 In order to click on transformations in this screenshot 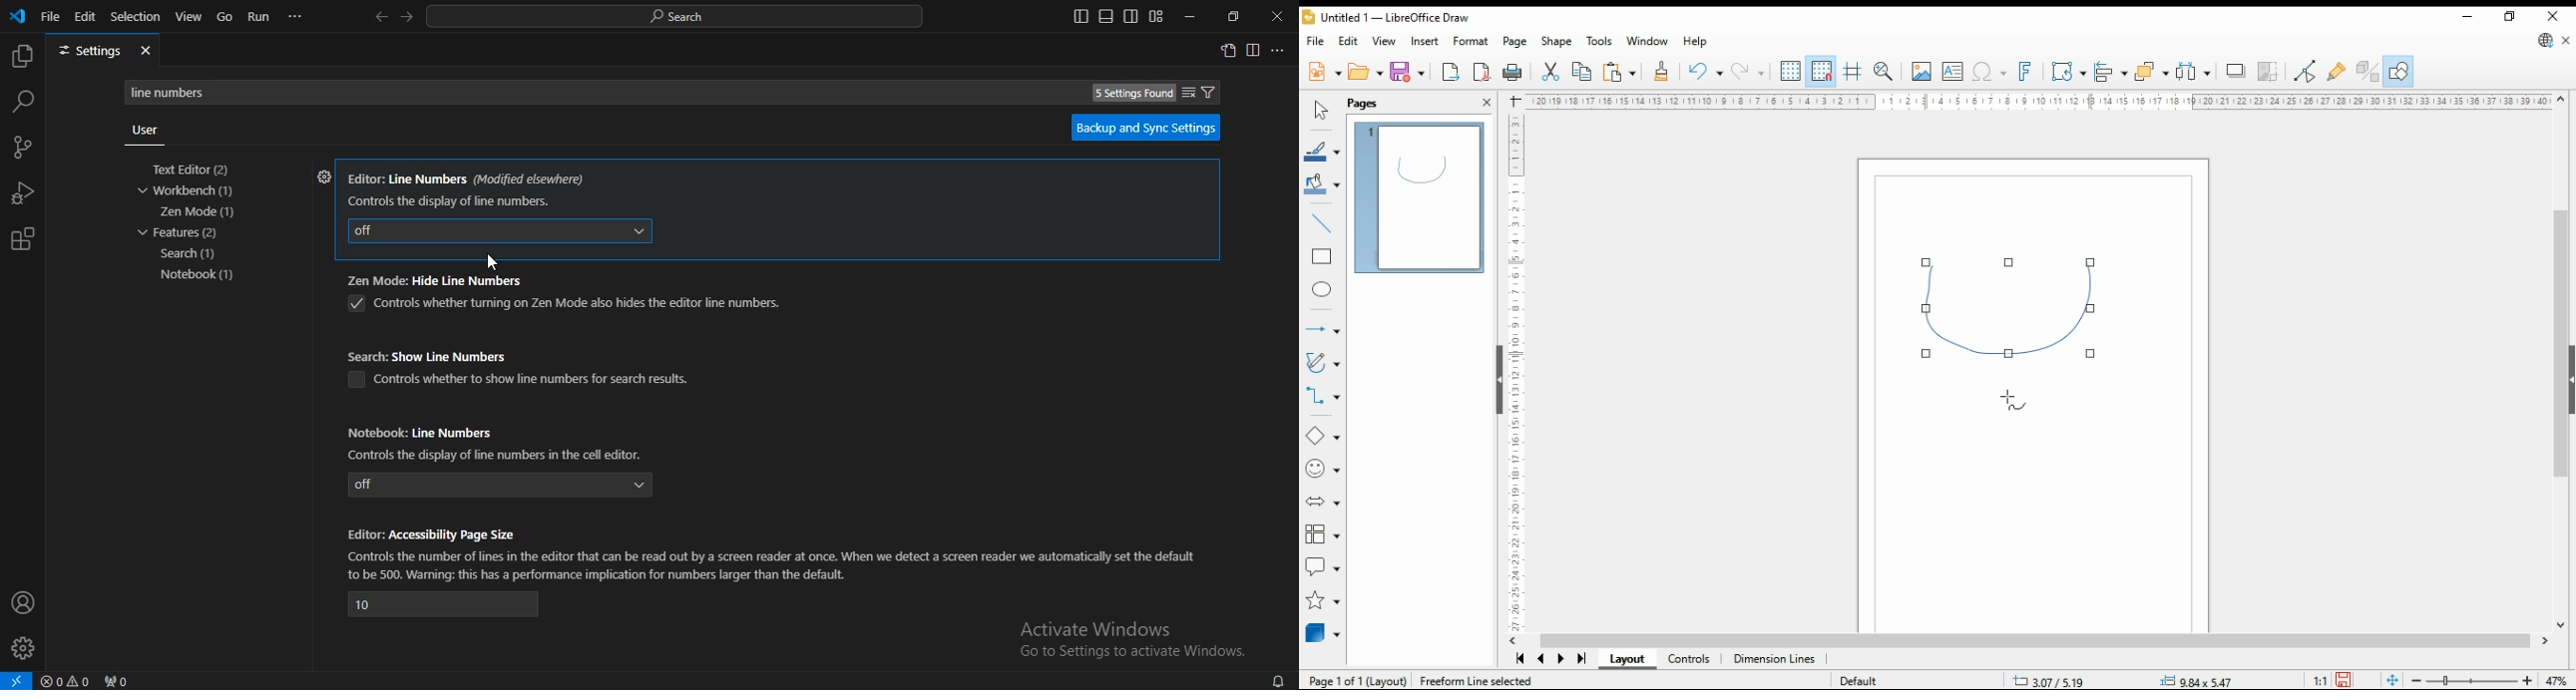, I will do `click(2068, 74)`.